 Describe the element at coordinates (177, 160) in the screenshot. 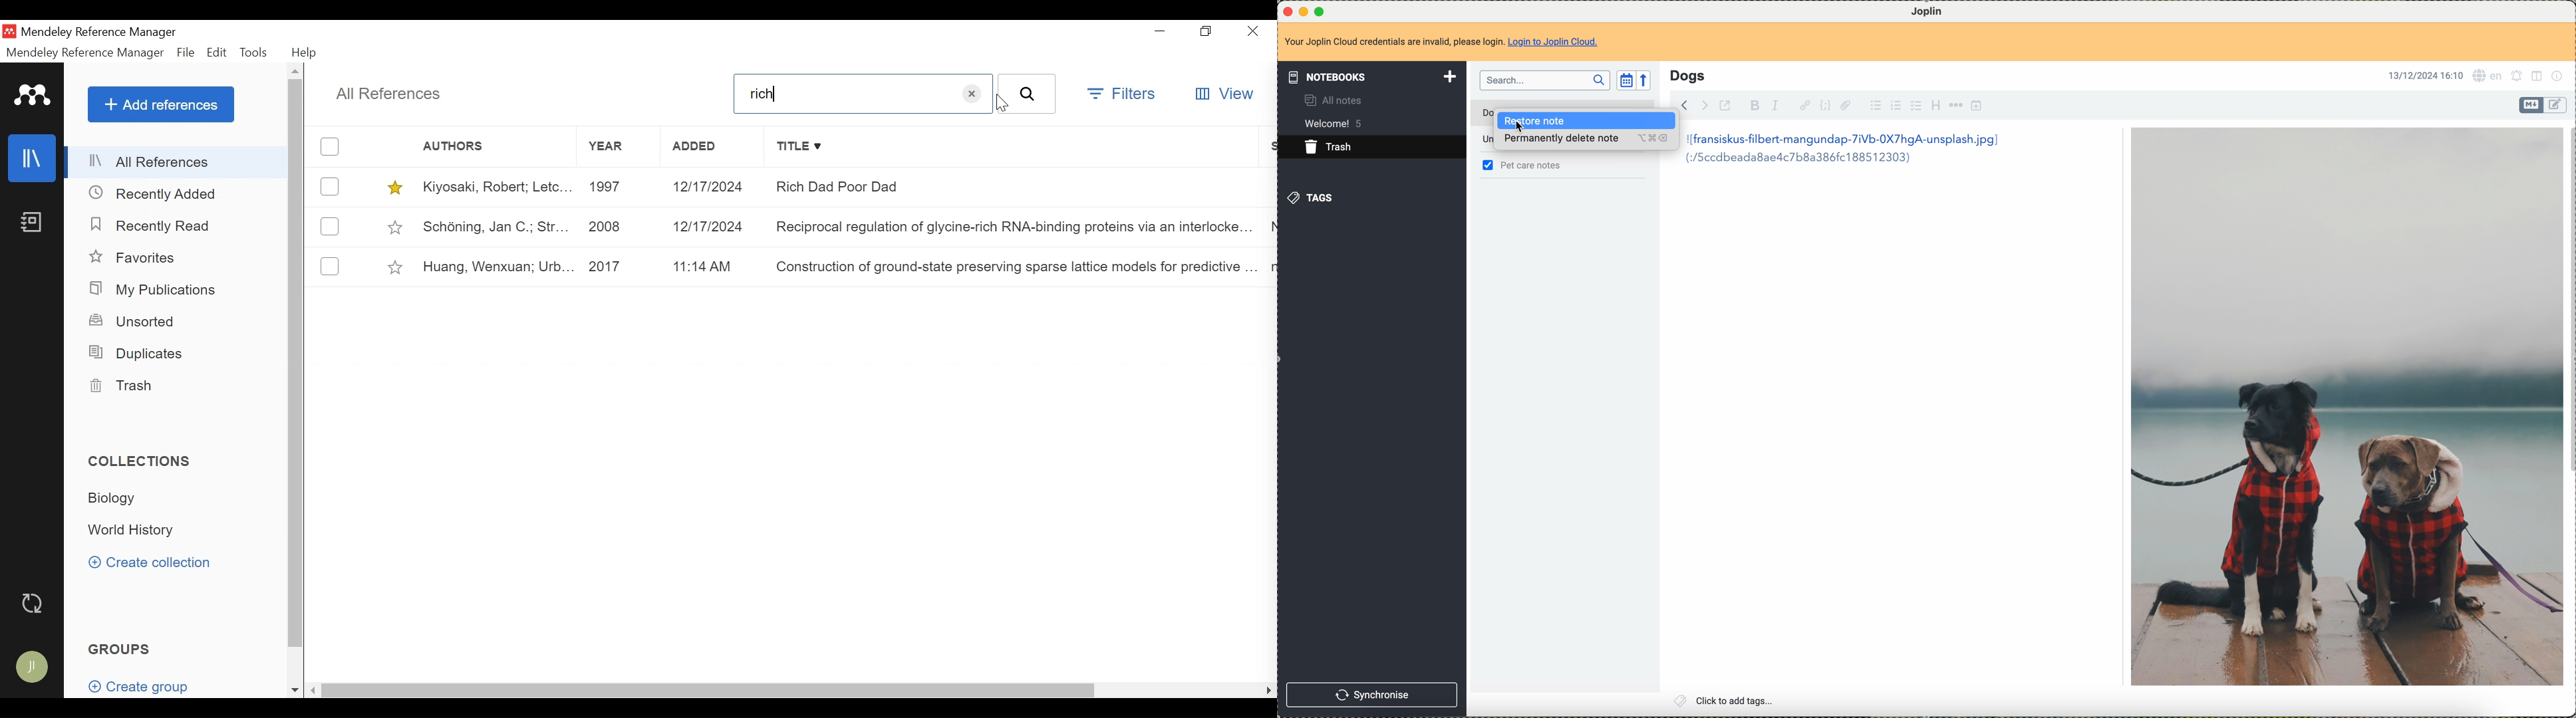

I see `All References` at that location.